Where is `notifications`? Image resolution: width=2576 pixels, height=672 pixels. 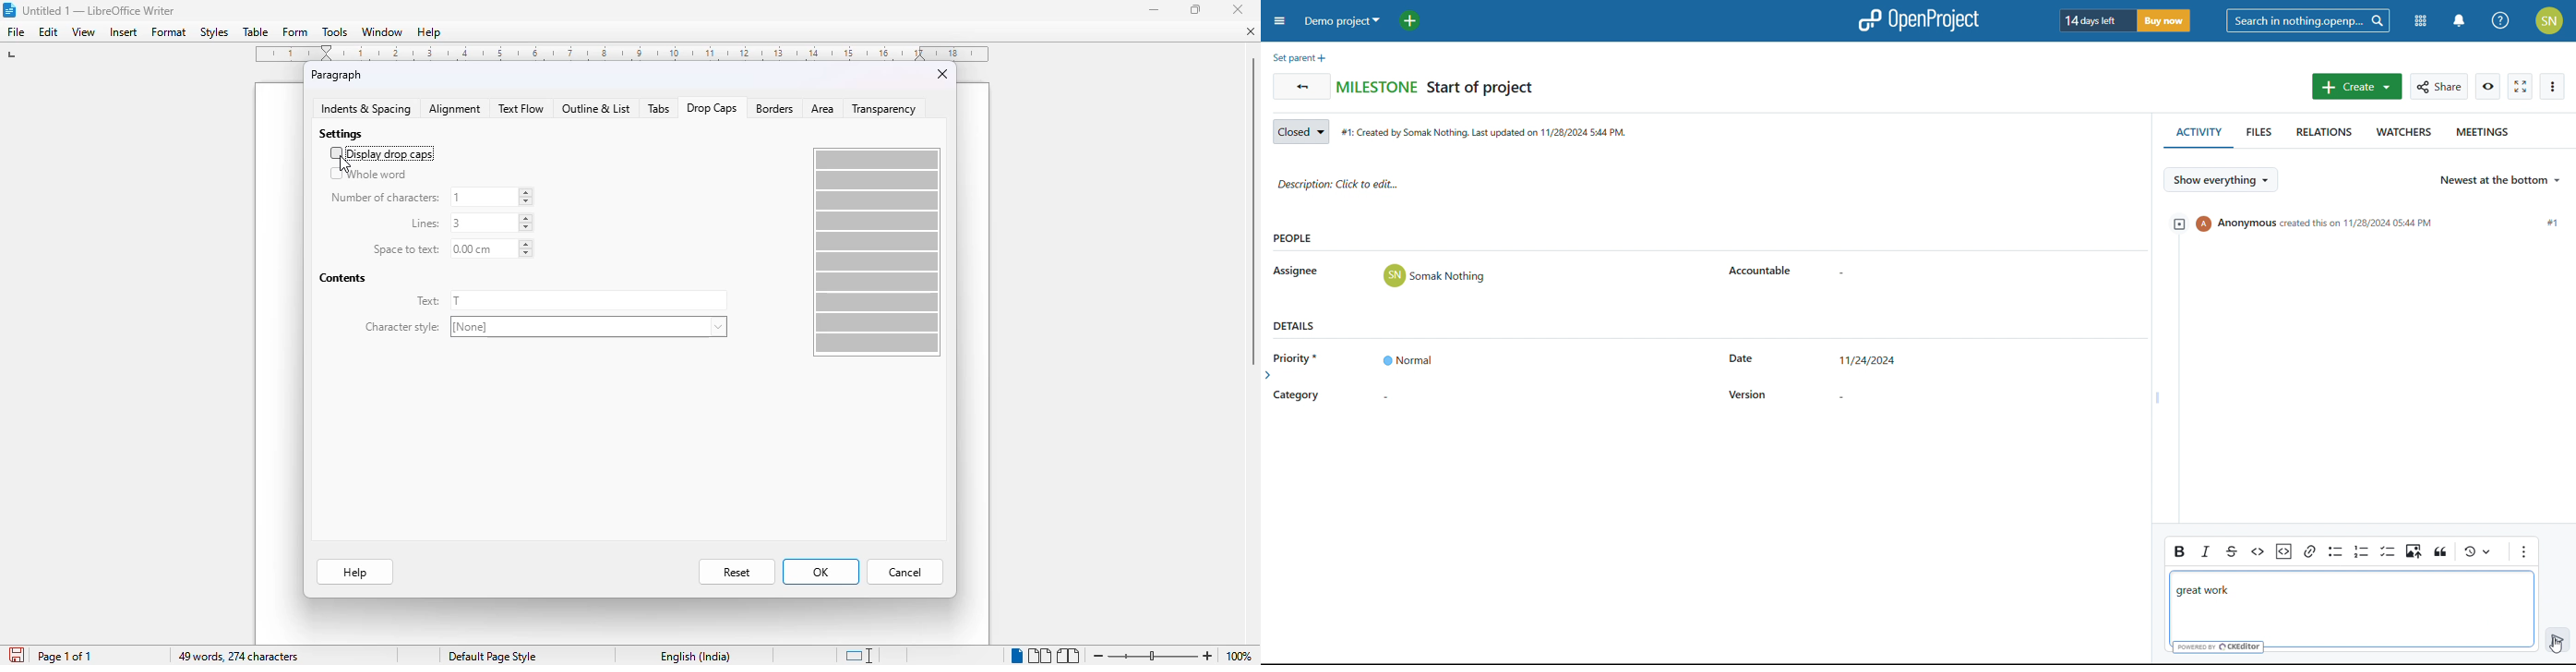
notifications is located at coordinates (2460, 21).